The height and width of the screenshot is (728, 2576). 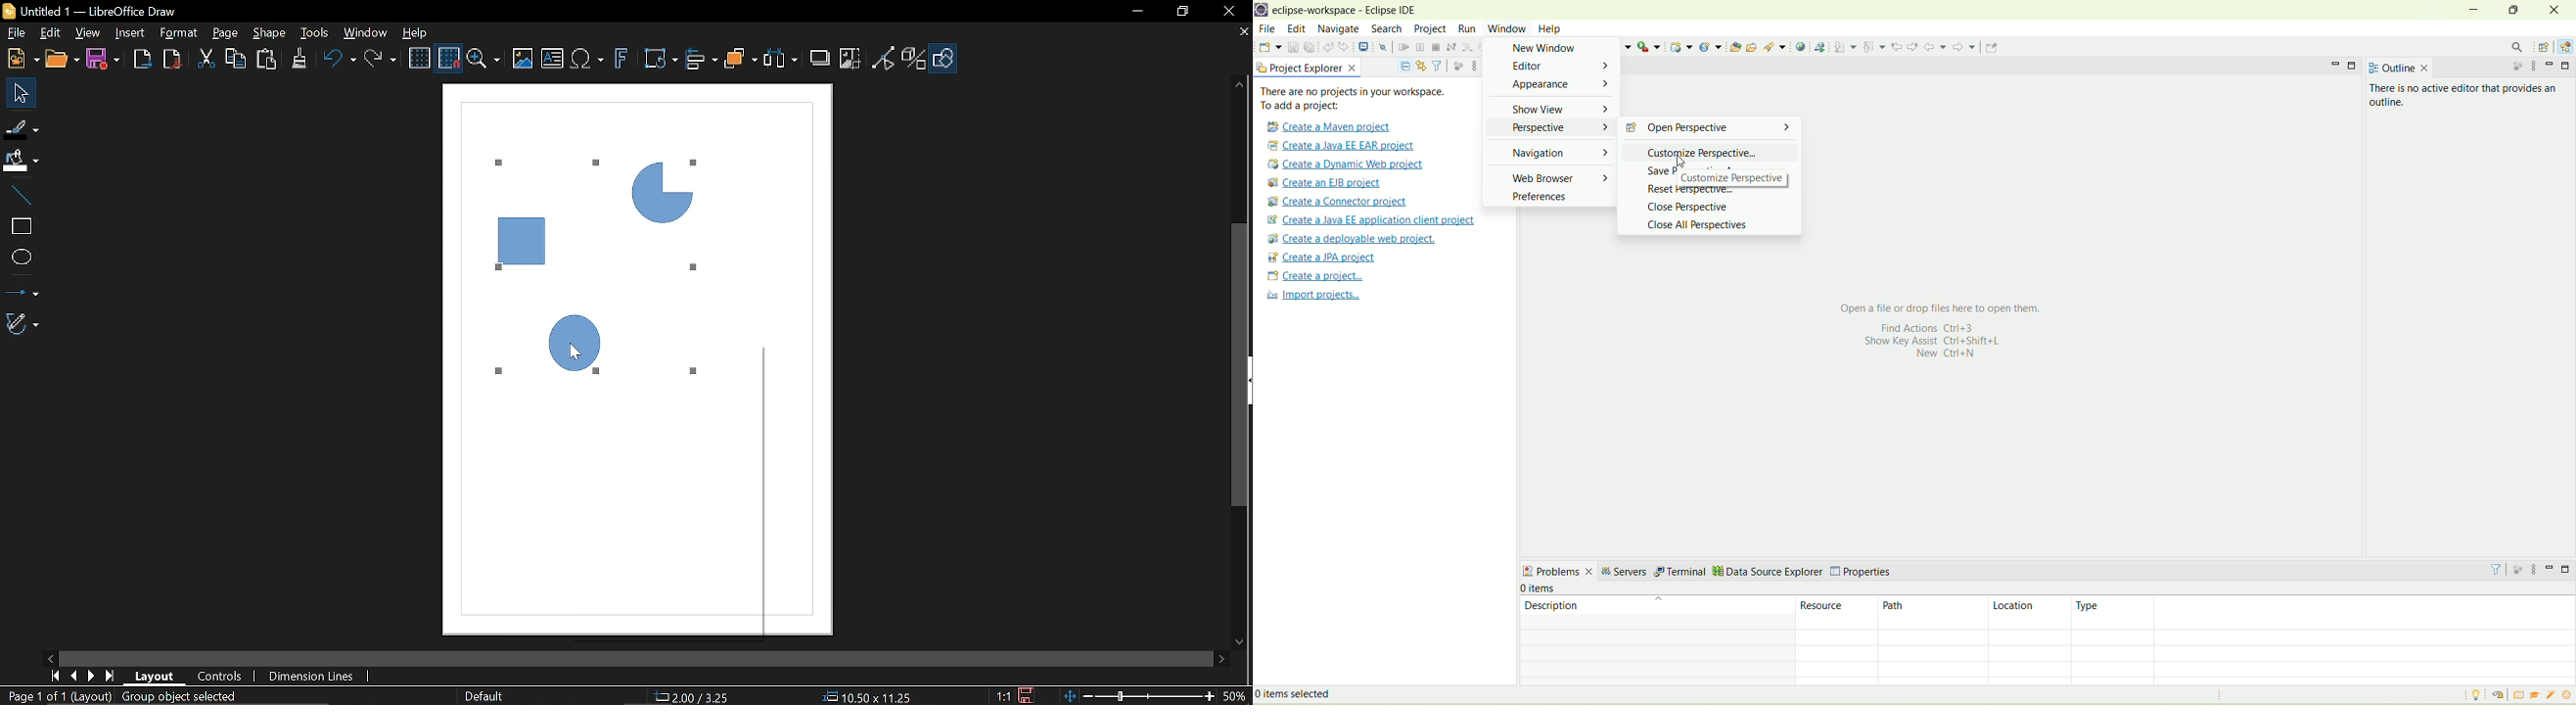 I want to click on Display grid, so click(x=419, y=59).